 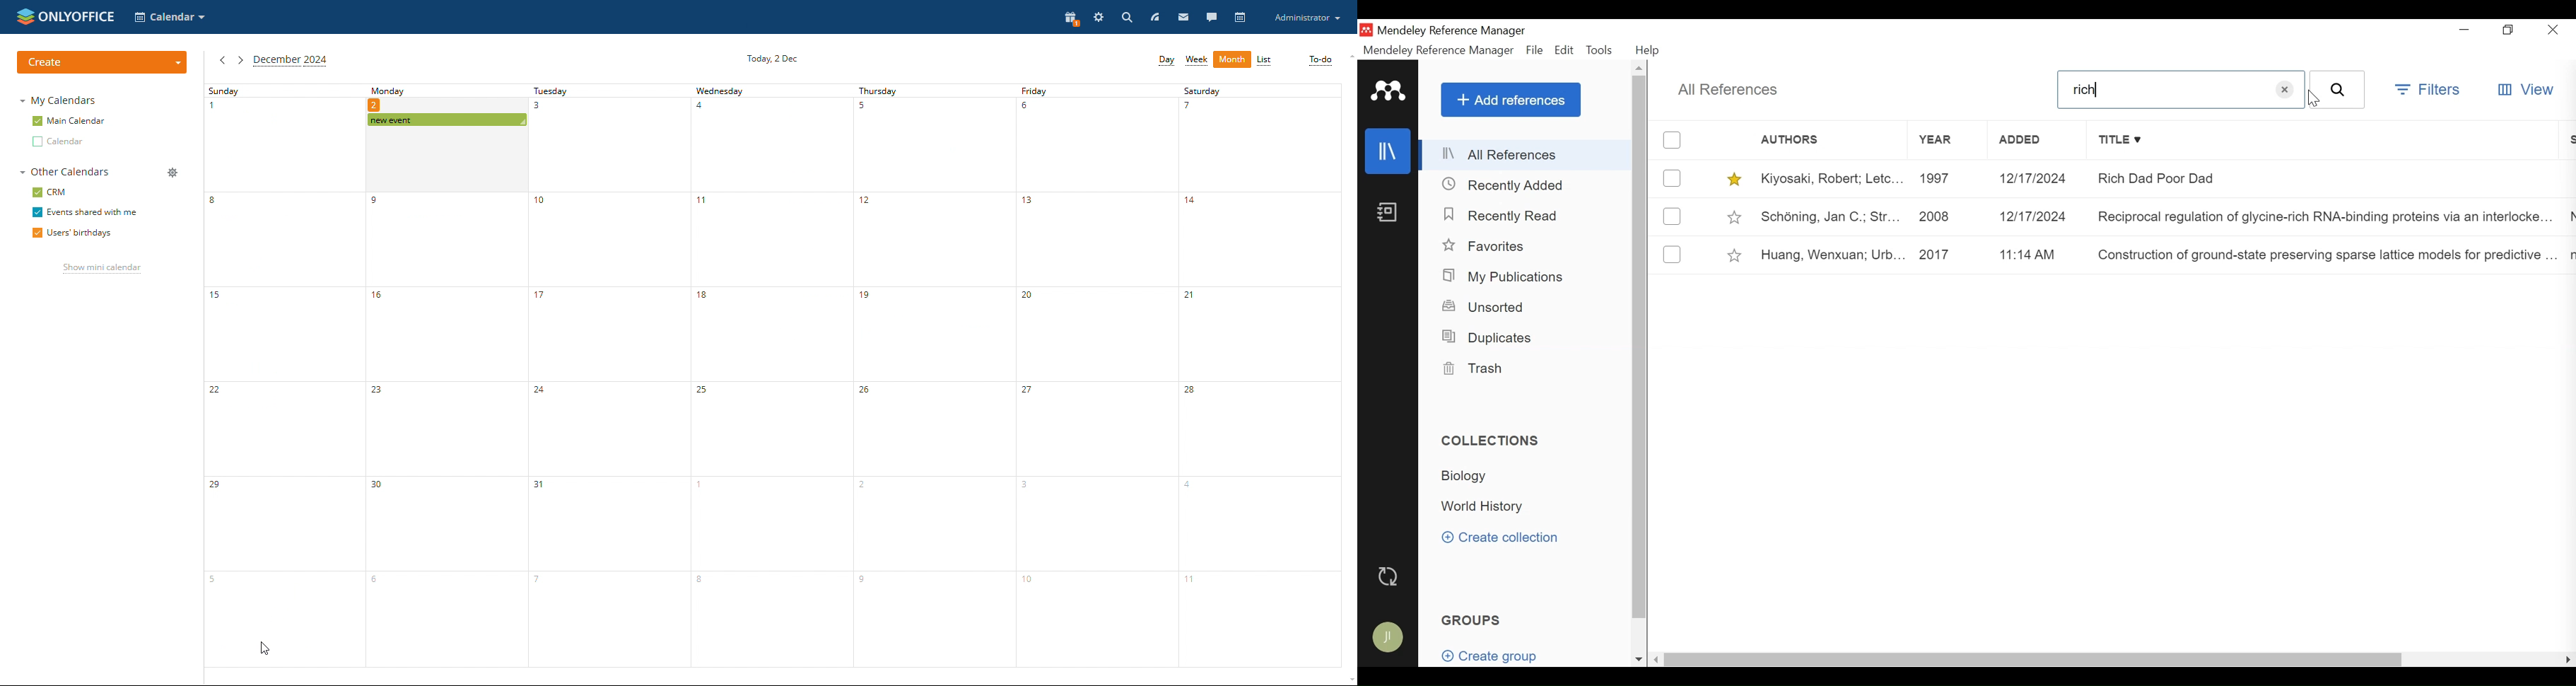 What do you see at coordinates (101, 268) in the screenshot?
I see `show mini calendar` at bounding box center [101, 268].